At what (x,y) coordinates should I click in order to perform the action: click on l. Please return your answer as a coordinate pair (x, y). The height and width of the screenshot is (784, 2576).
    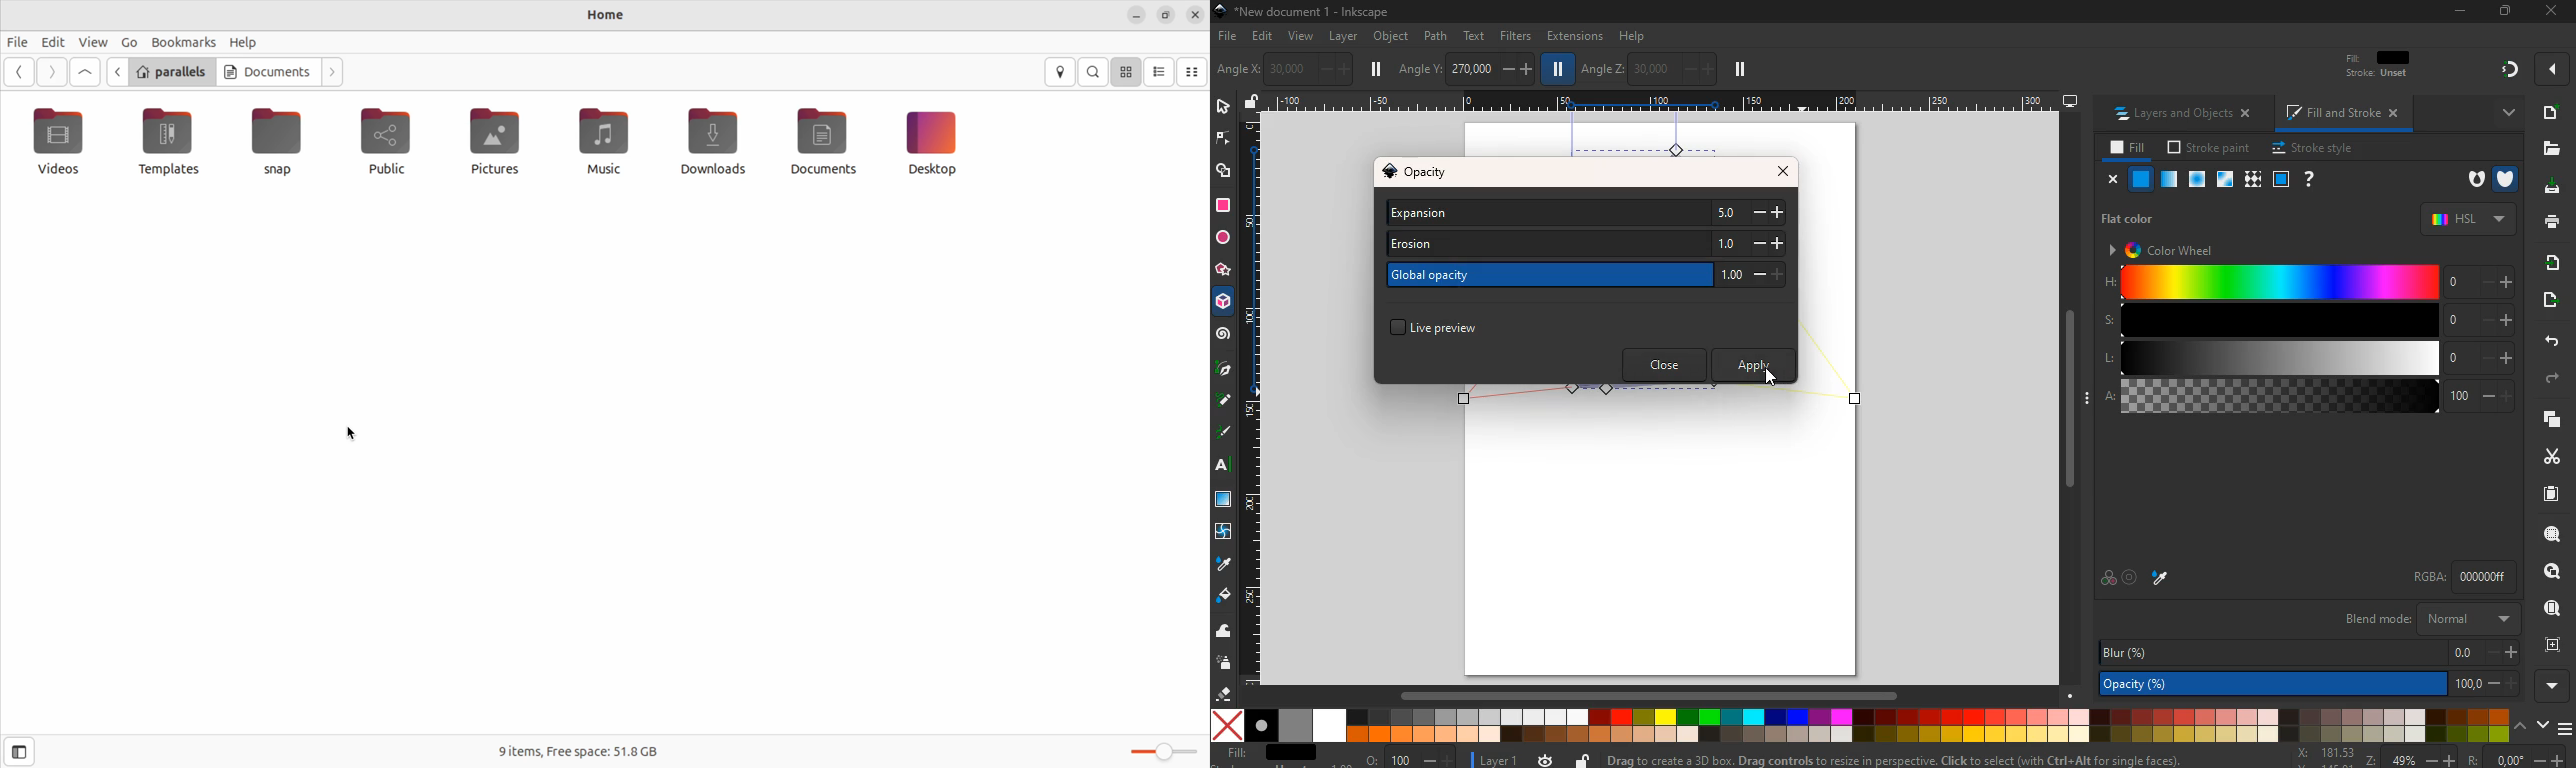
    Looking at the image, I should click on (2306, 359).